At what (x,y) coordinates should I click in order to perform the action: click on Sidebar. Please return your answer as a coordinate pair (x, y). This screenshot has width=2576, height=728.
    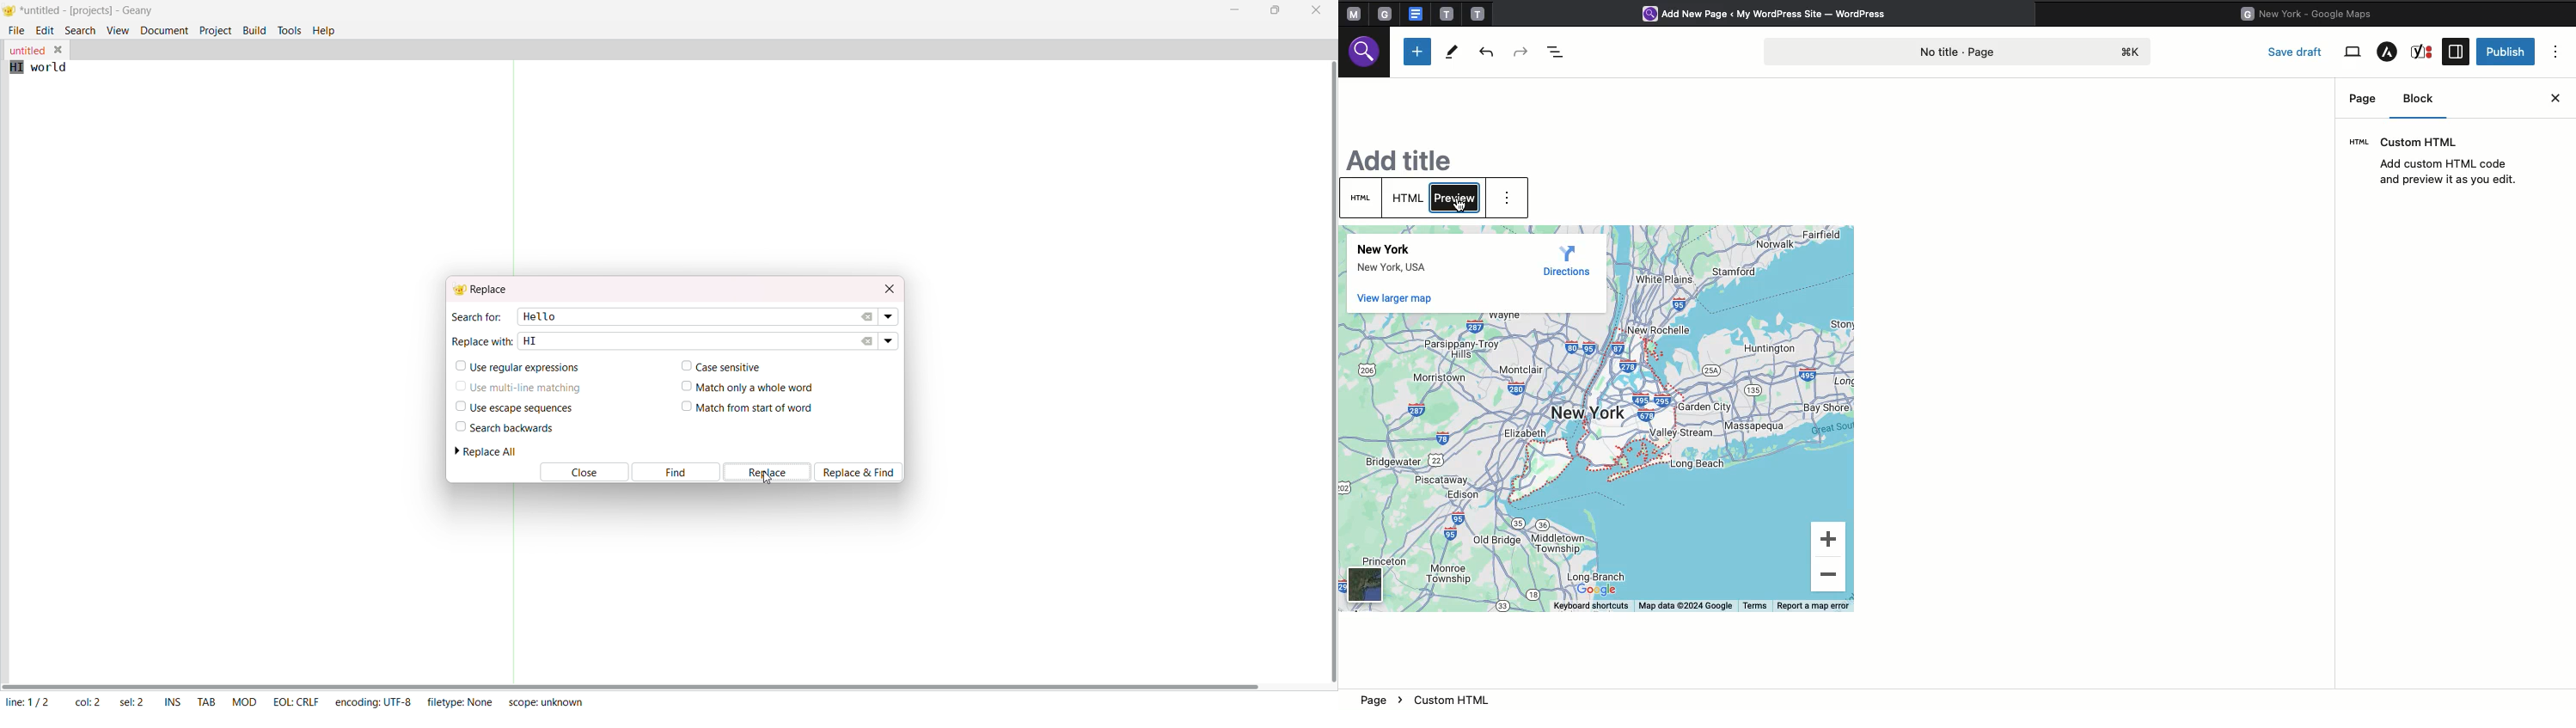
    Looking at the image, I should click on (2455, 52).